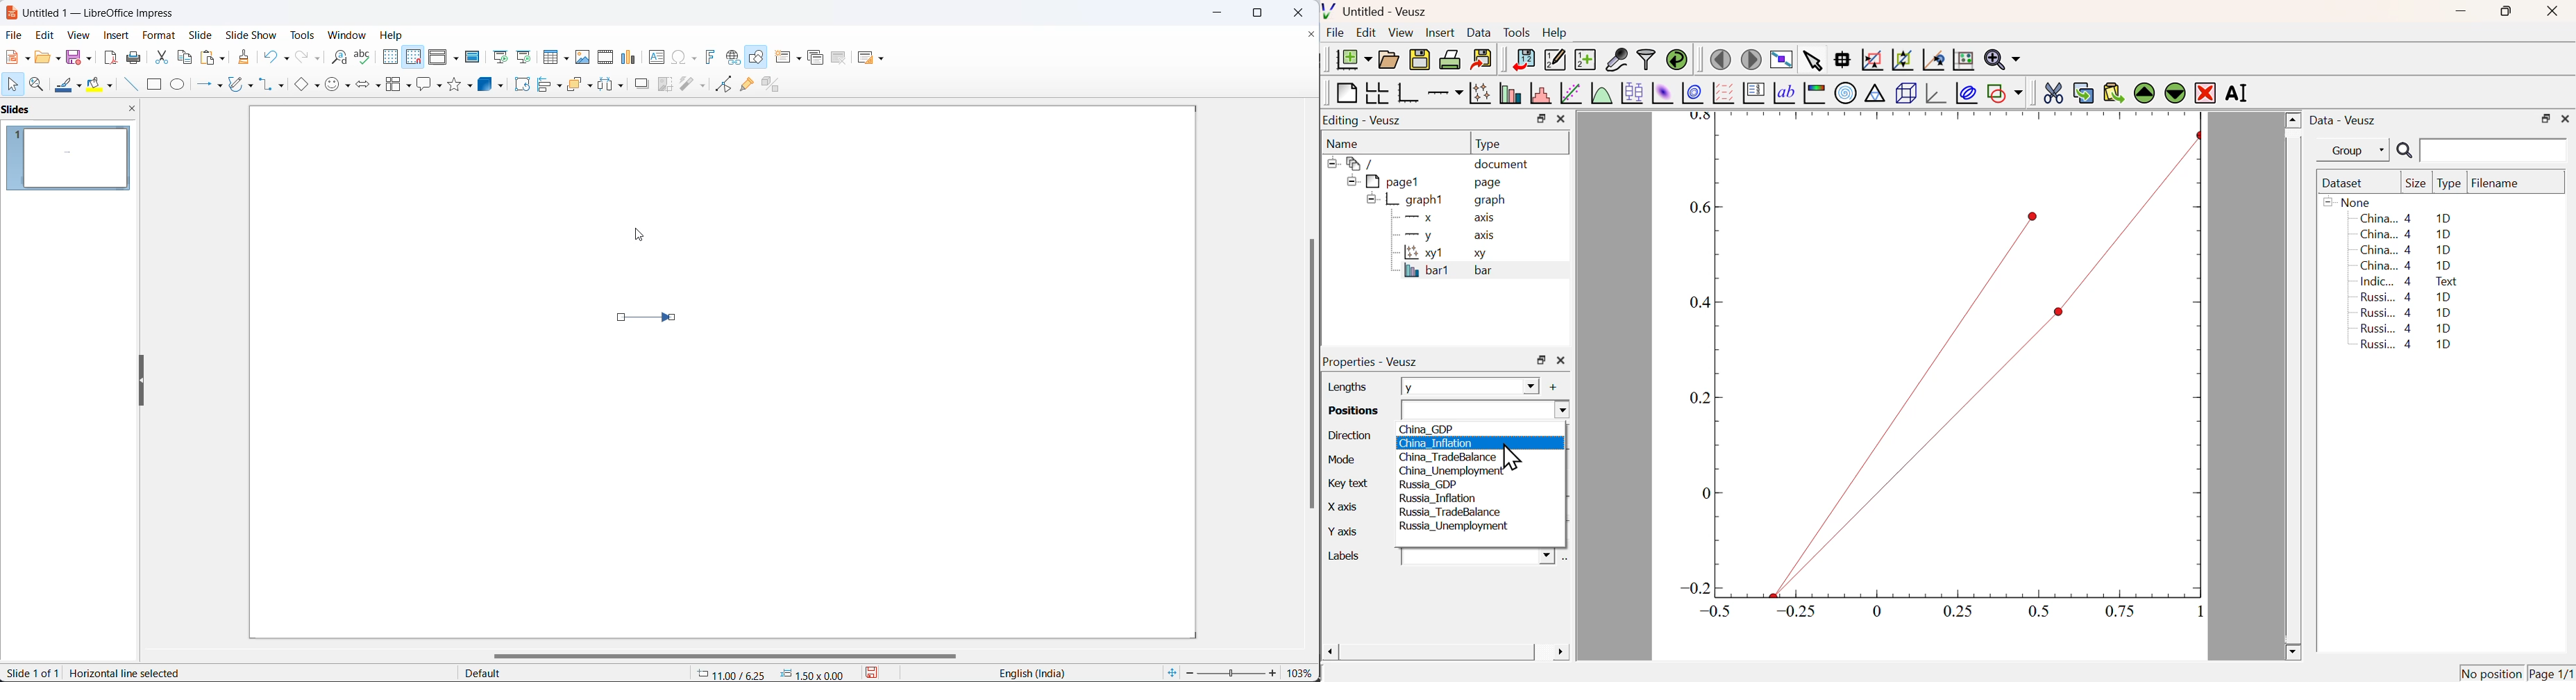 The height and width of the screenshot is (700, 2576). Describe the element at coordinates (1846, 92) in the screenshot. I see `Polar Graph` at that location.